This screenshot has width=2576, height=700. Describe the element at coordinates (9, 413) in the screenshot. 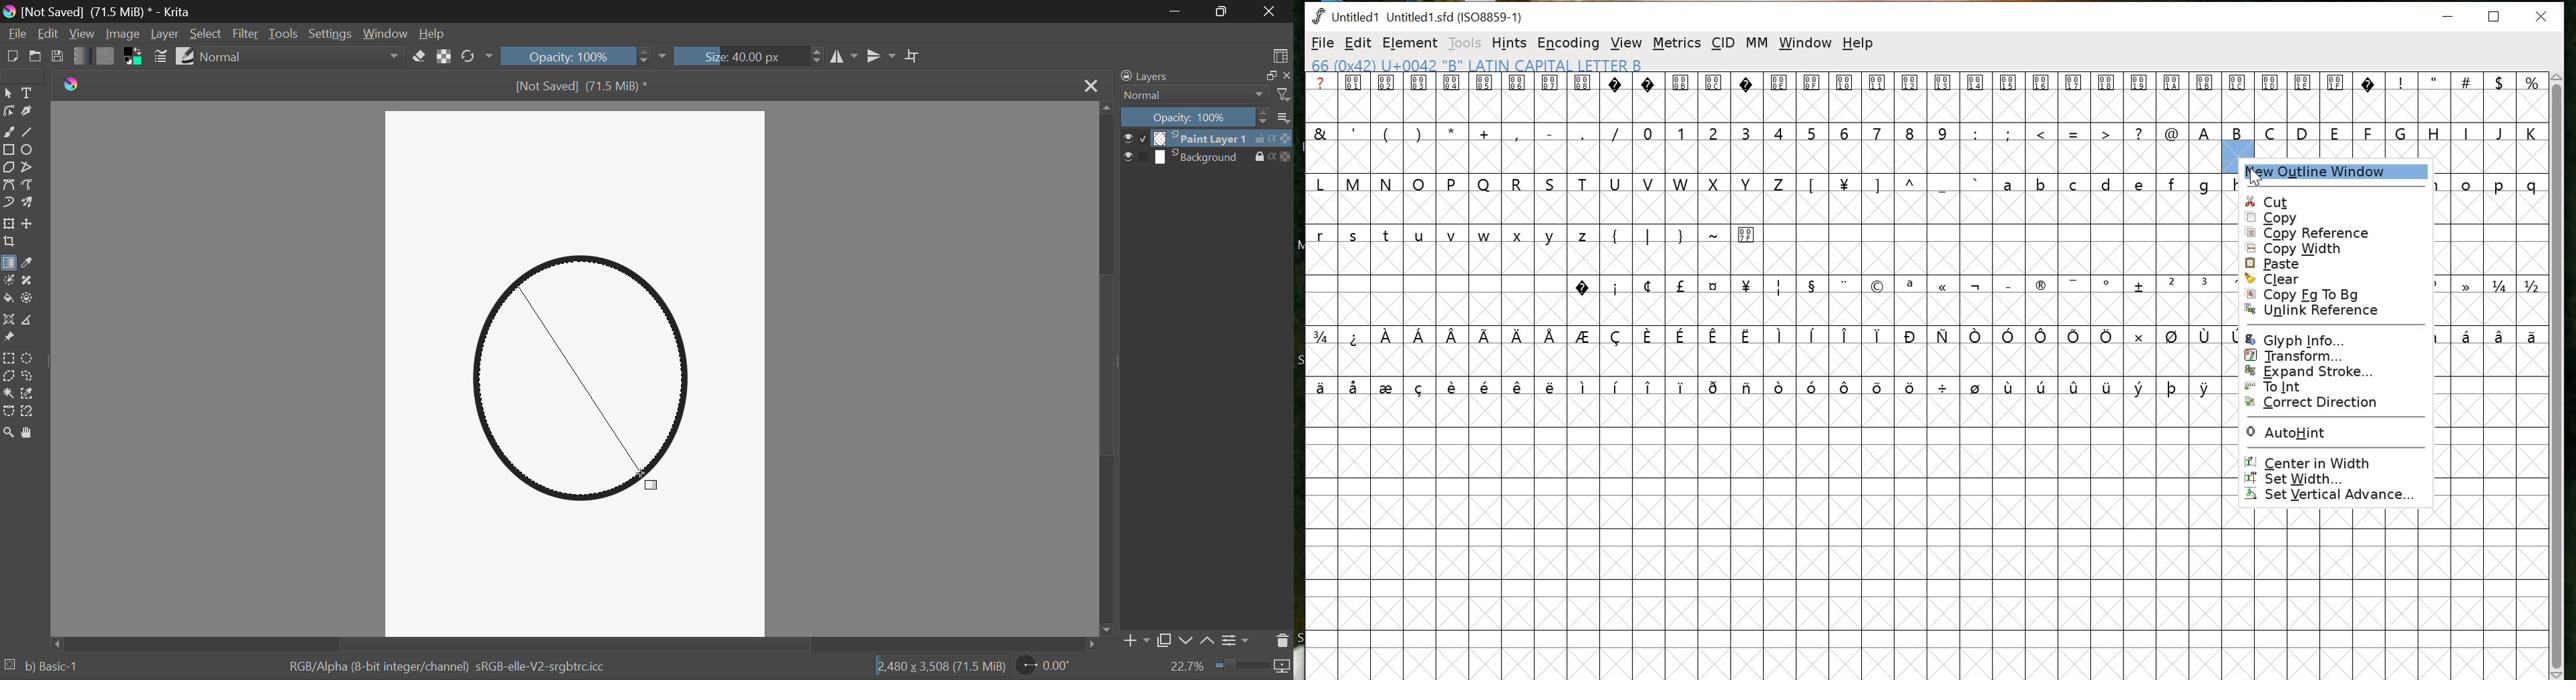

I see `Bezier Curve Selection` at that location.